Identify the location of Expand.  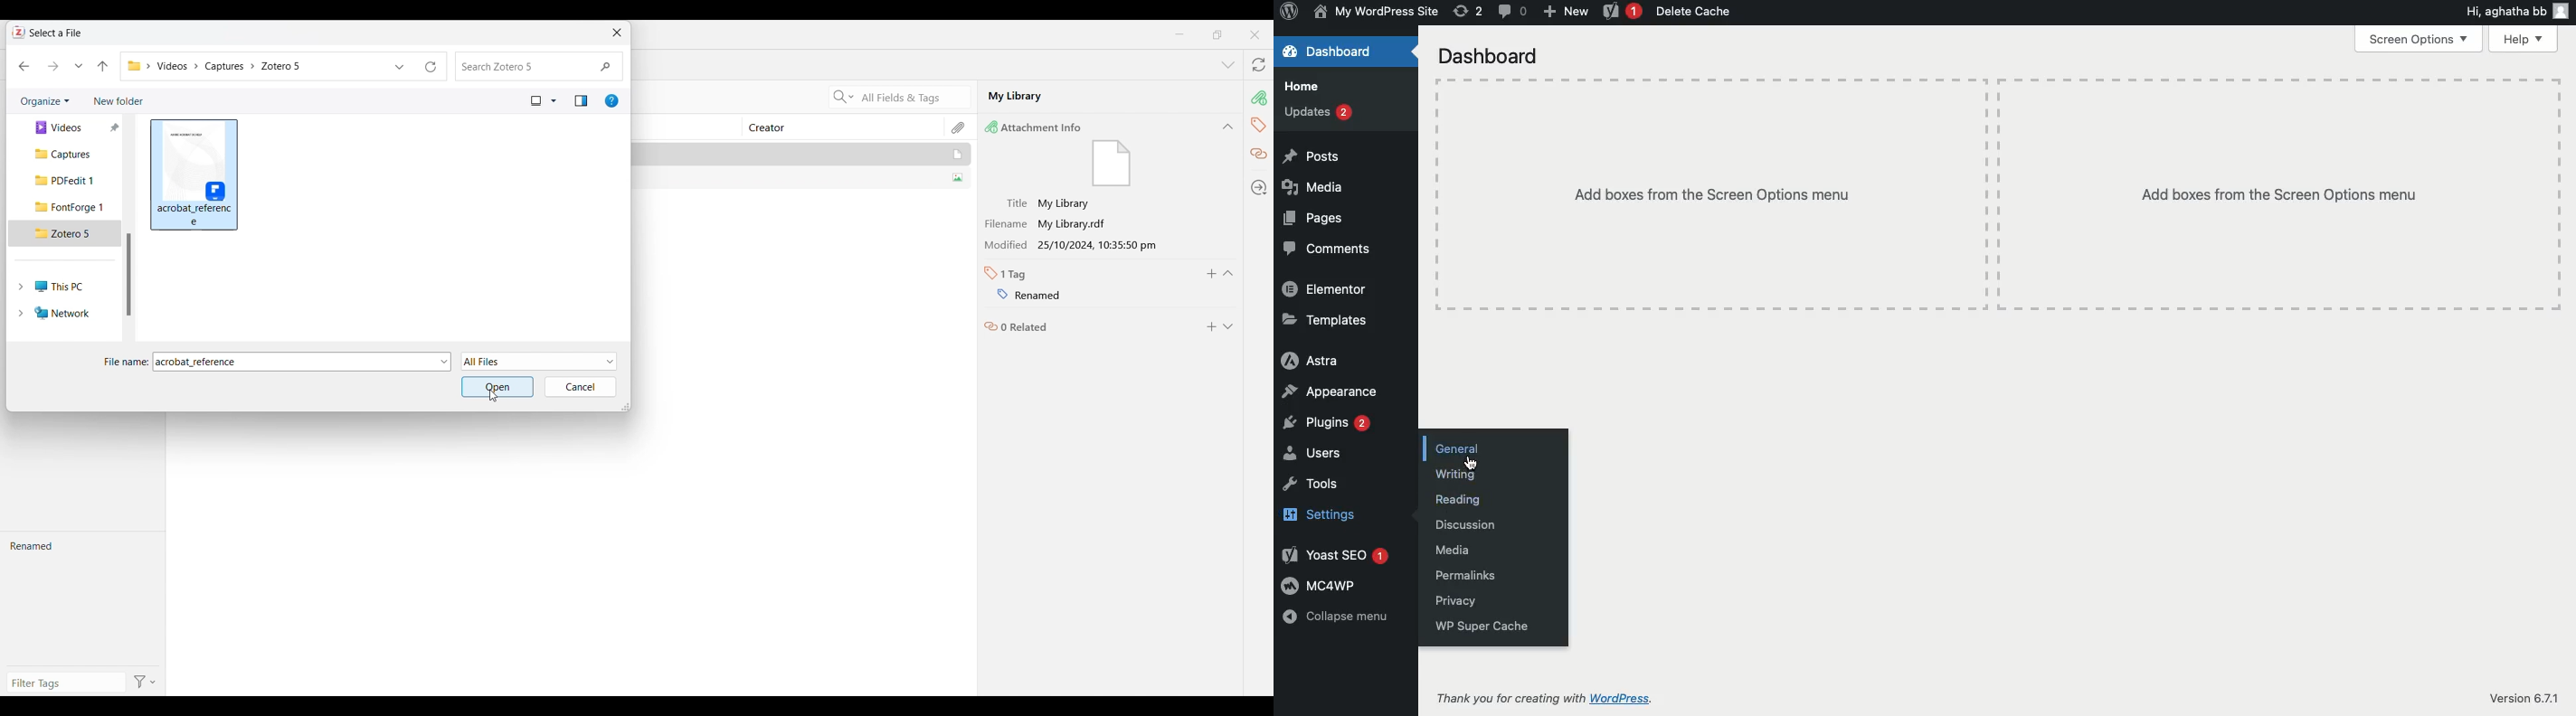
(1228, 327).